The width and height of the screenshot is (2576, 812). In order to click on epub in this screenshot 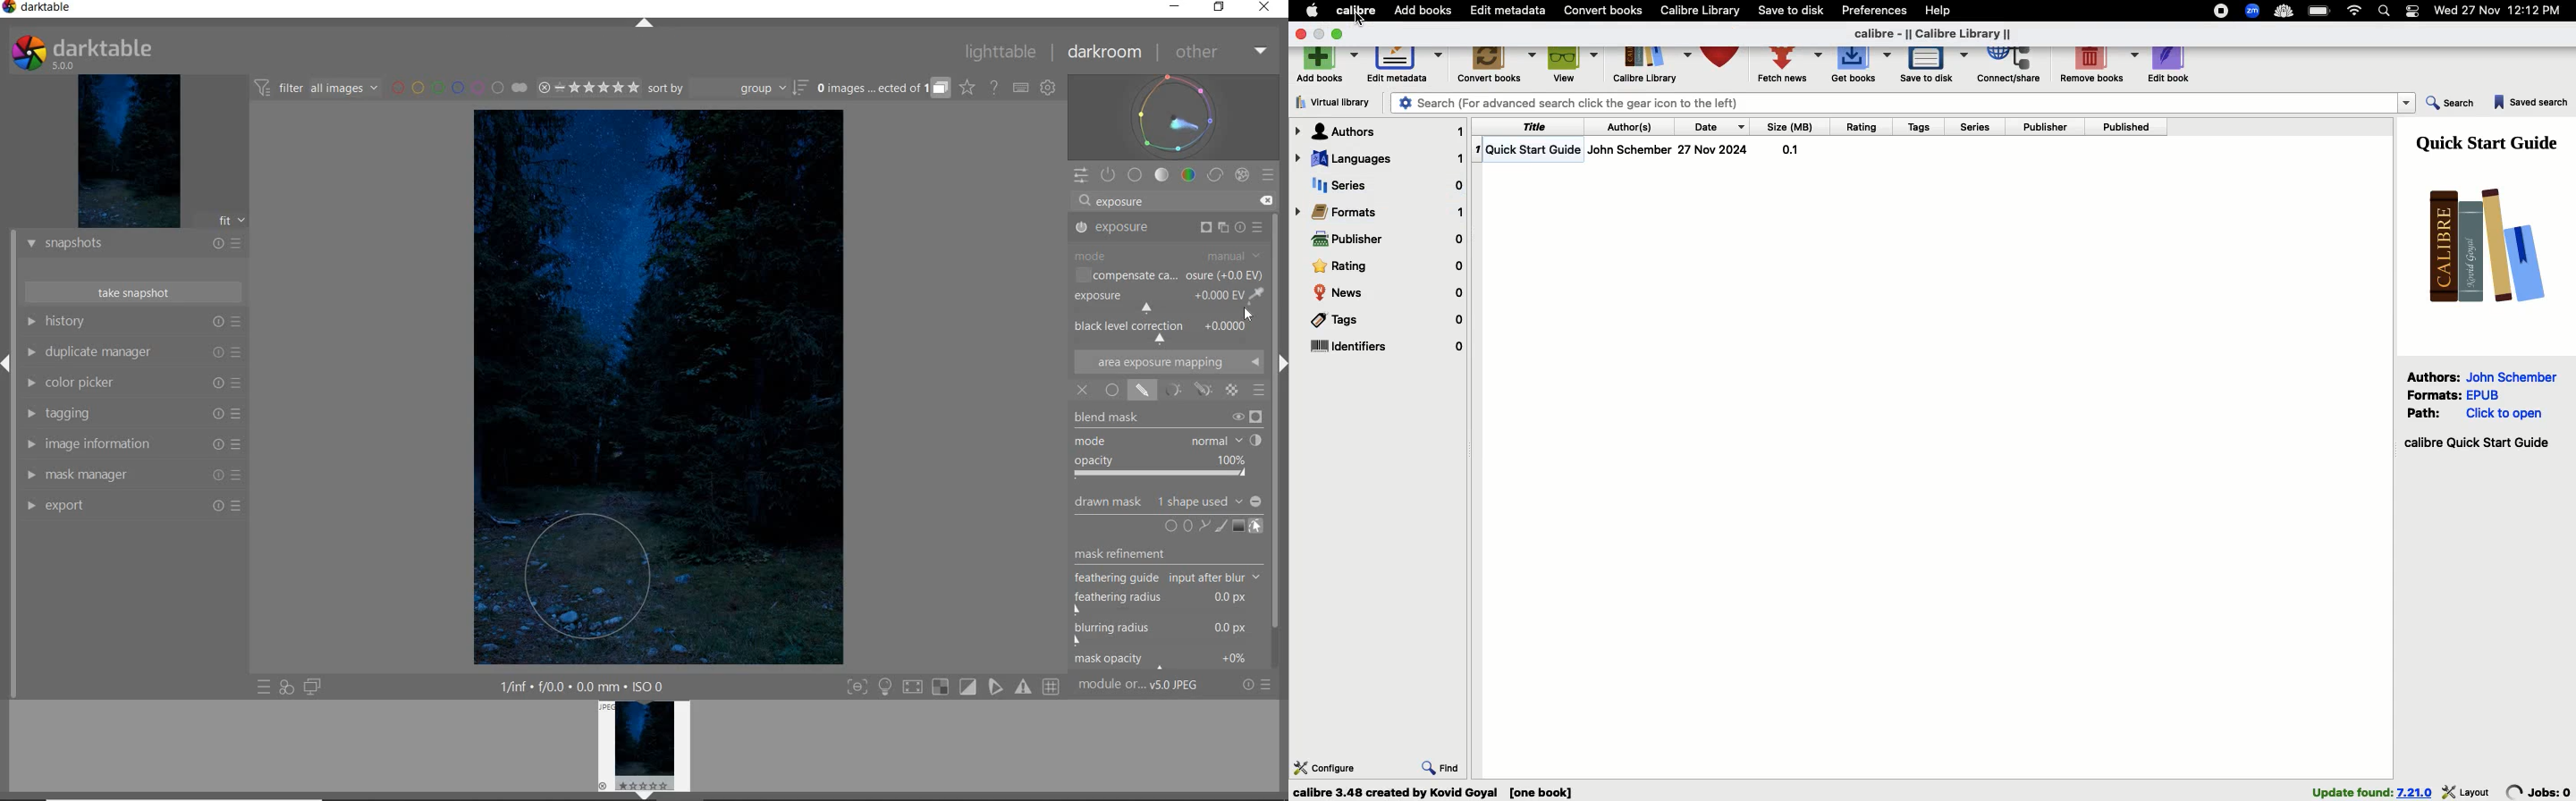, I will do `click(2483, 394)`.